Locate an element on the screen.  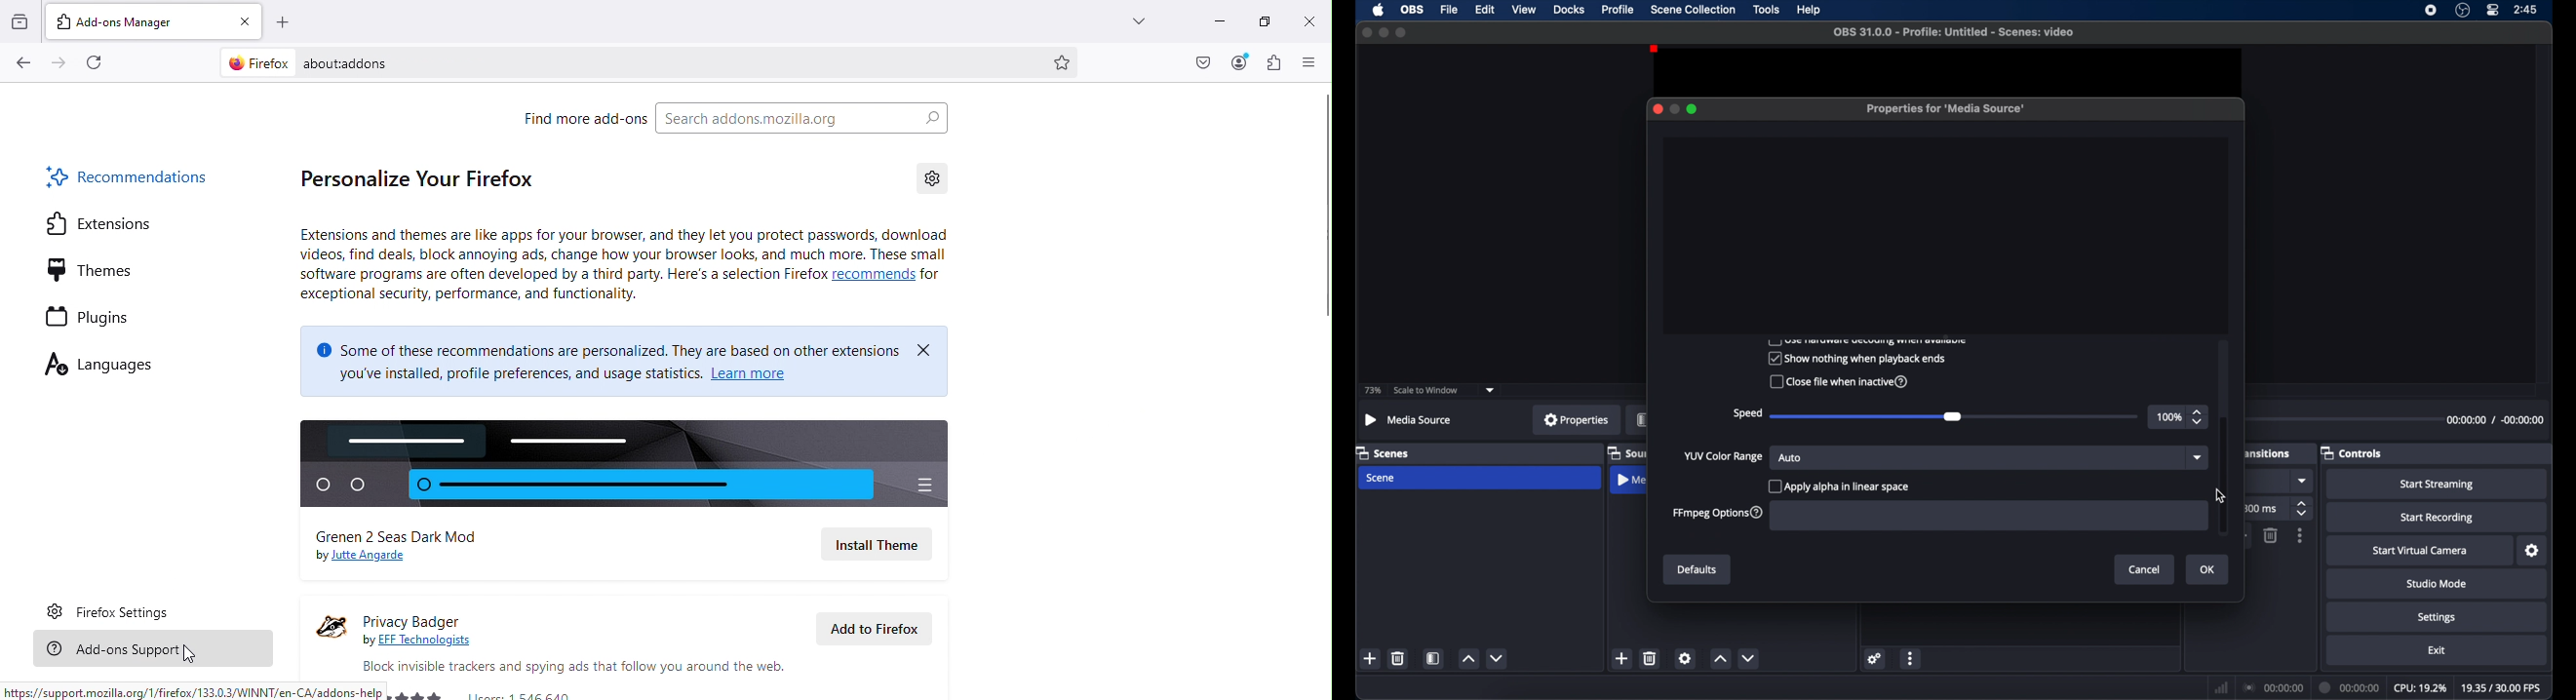
yup color range is located at coordinates (1724, 457).